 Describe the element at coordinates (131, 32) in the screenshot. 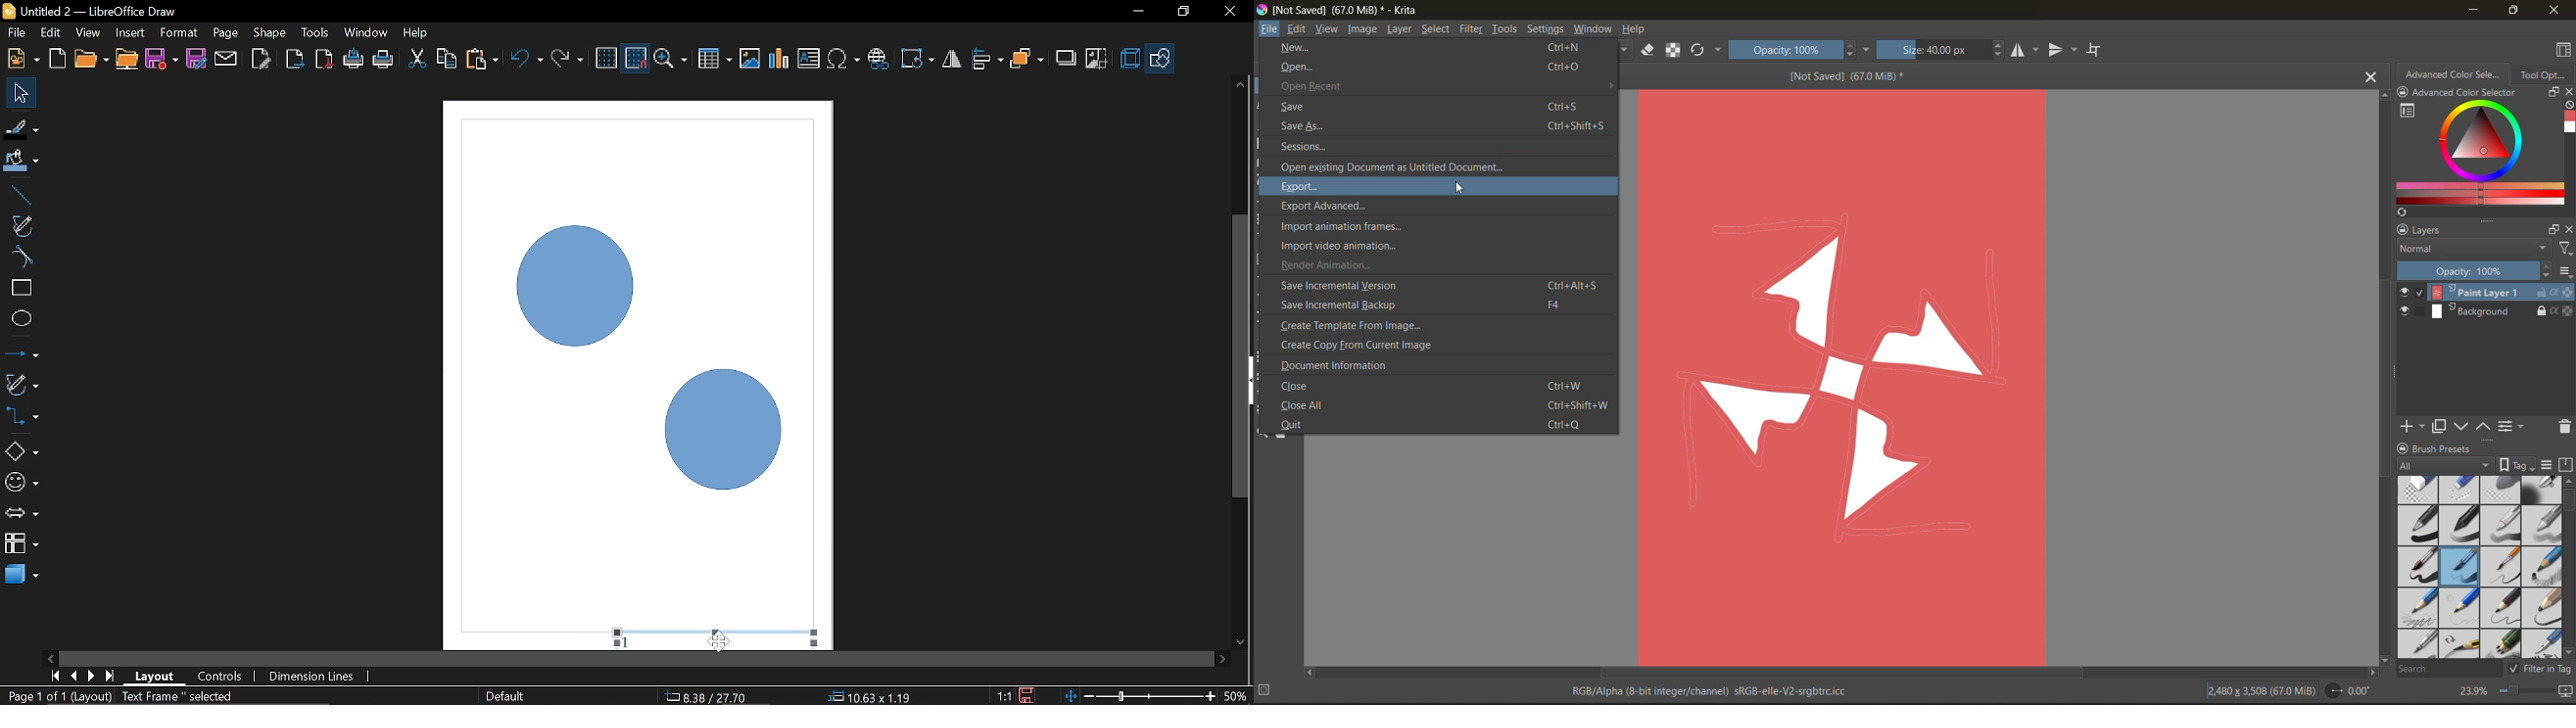

I see `Insert` at that location.